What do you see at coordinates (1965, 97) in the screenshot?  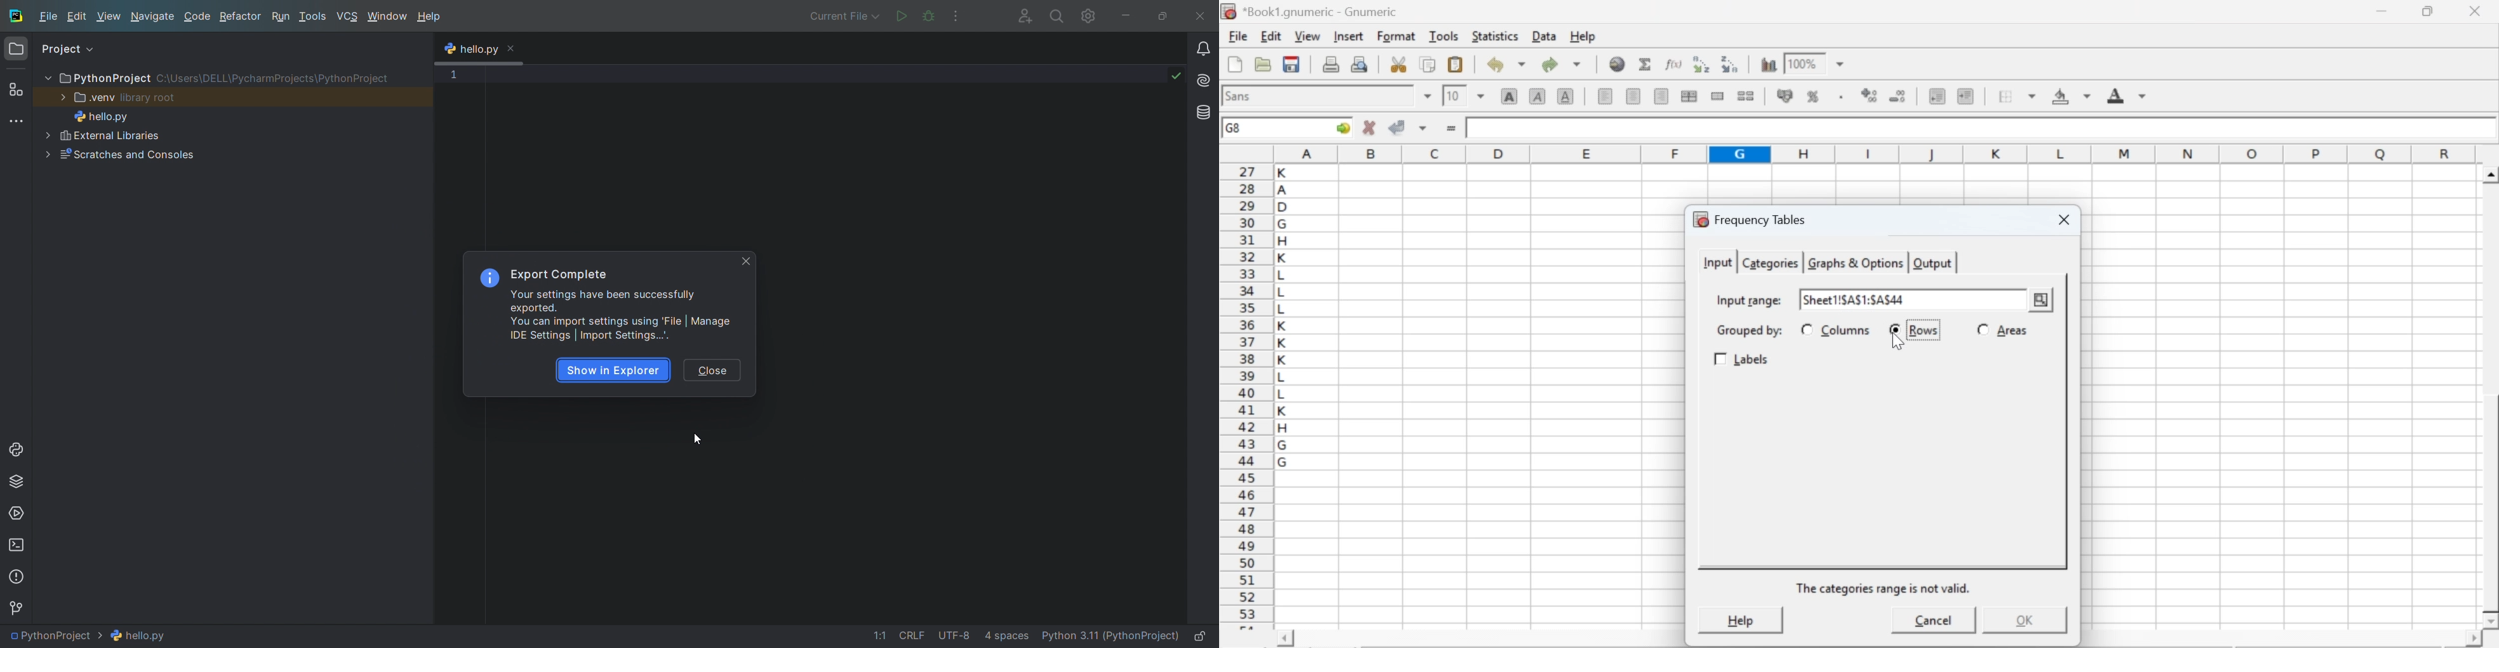 I see `increase indent` at bounding box center [1965, 97].